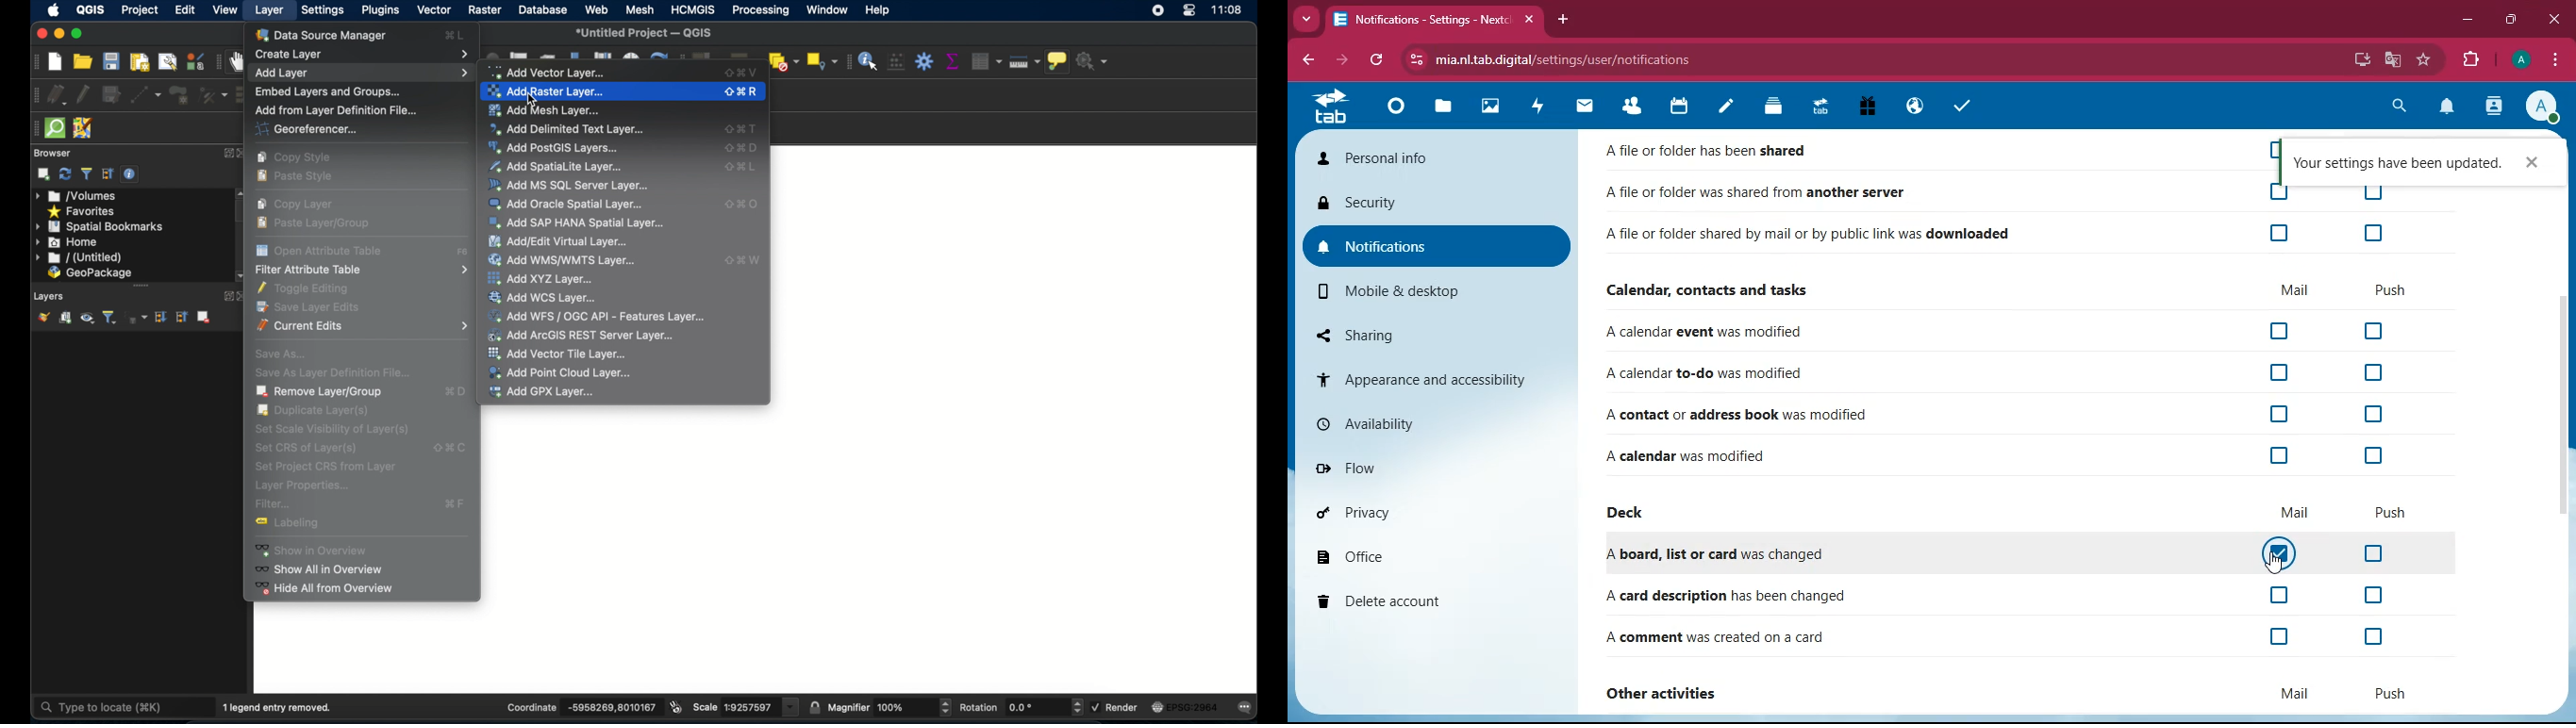  Describe the element at coordinates (106, 174) in the screenshot. I see `collapse all` at that location.